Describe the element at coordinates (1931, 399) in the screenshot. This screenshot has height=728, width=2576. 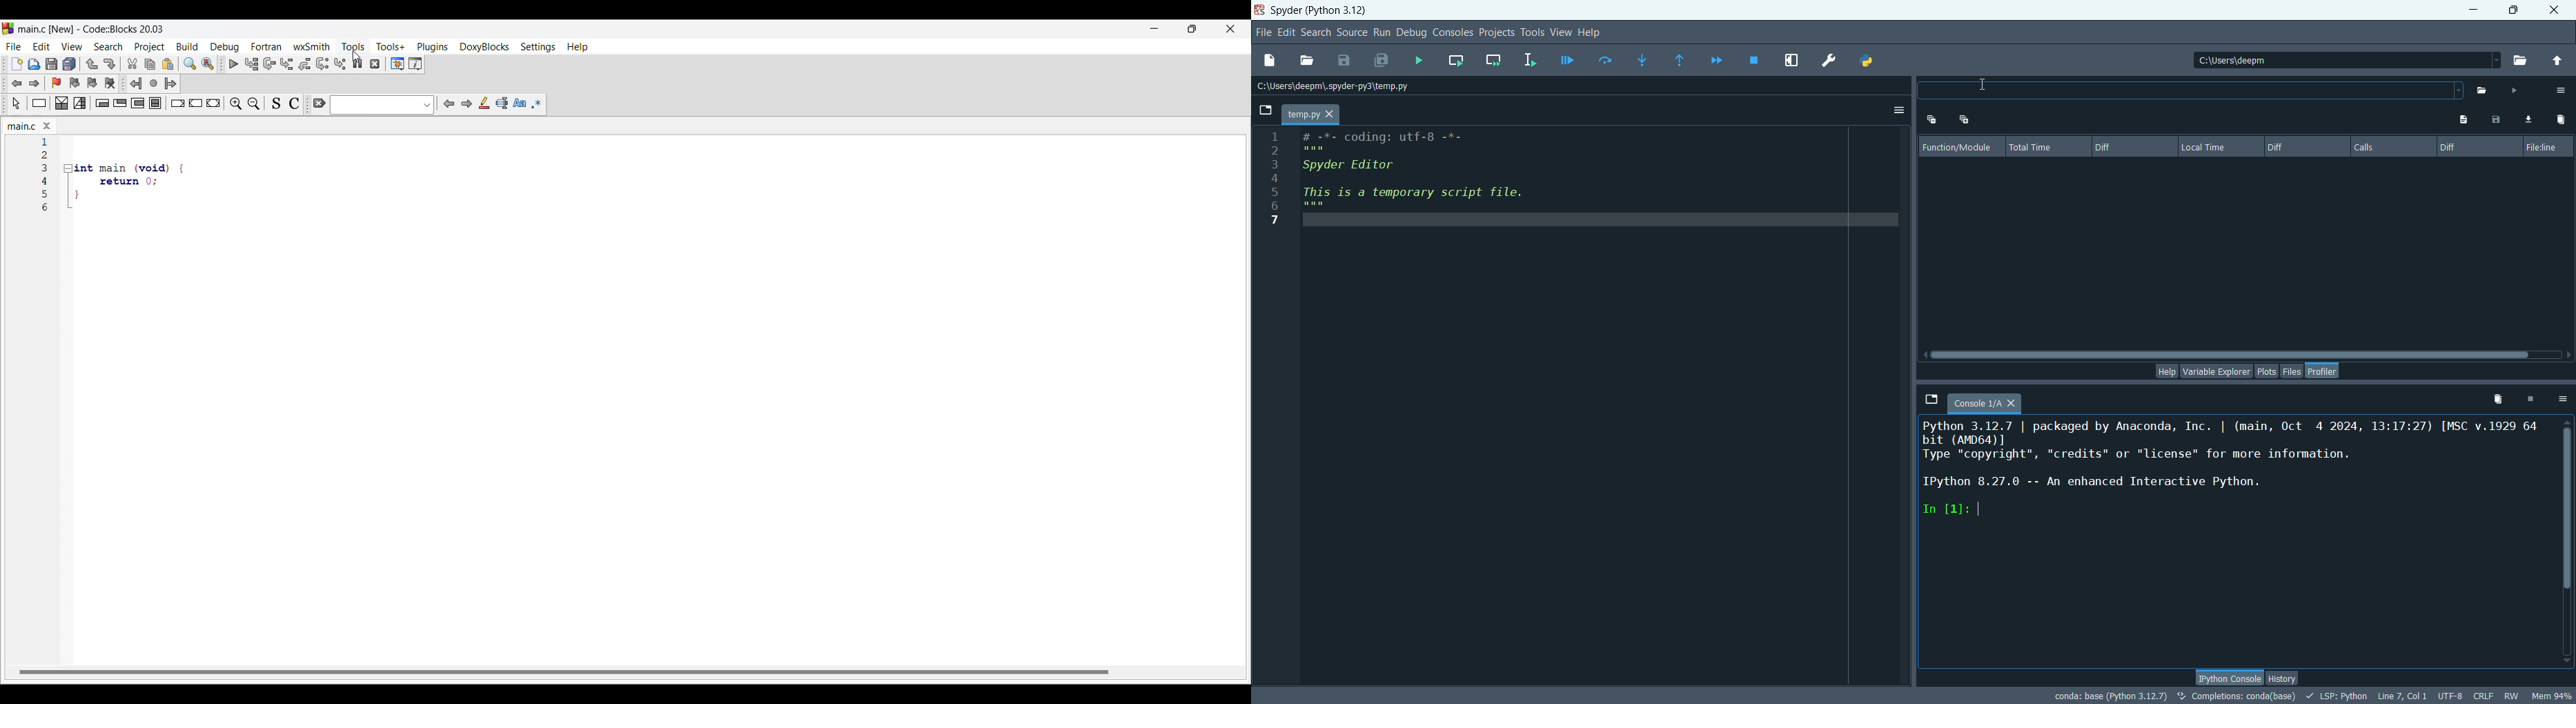
I see `browse tabs` at that location.